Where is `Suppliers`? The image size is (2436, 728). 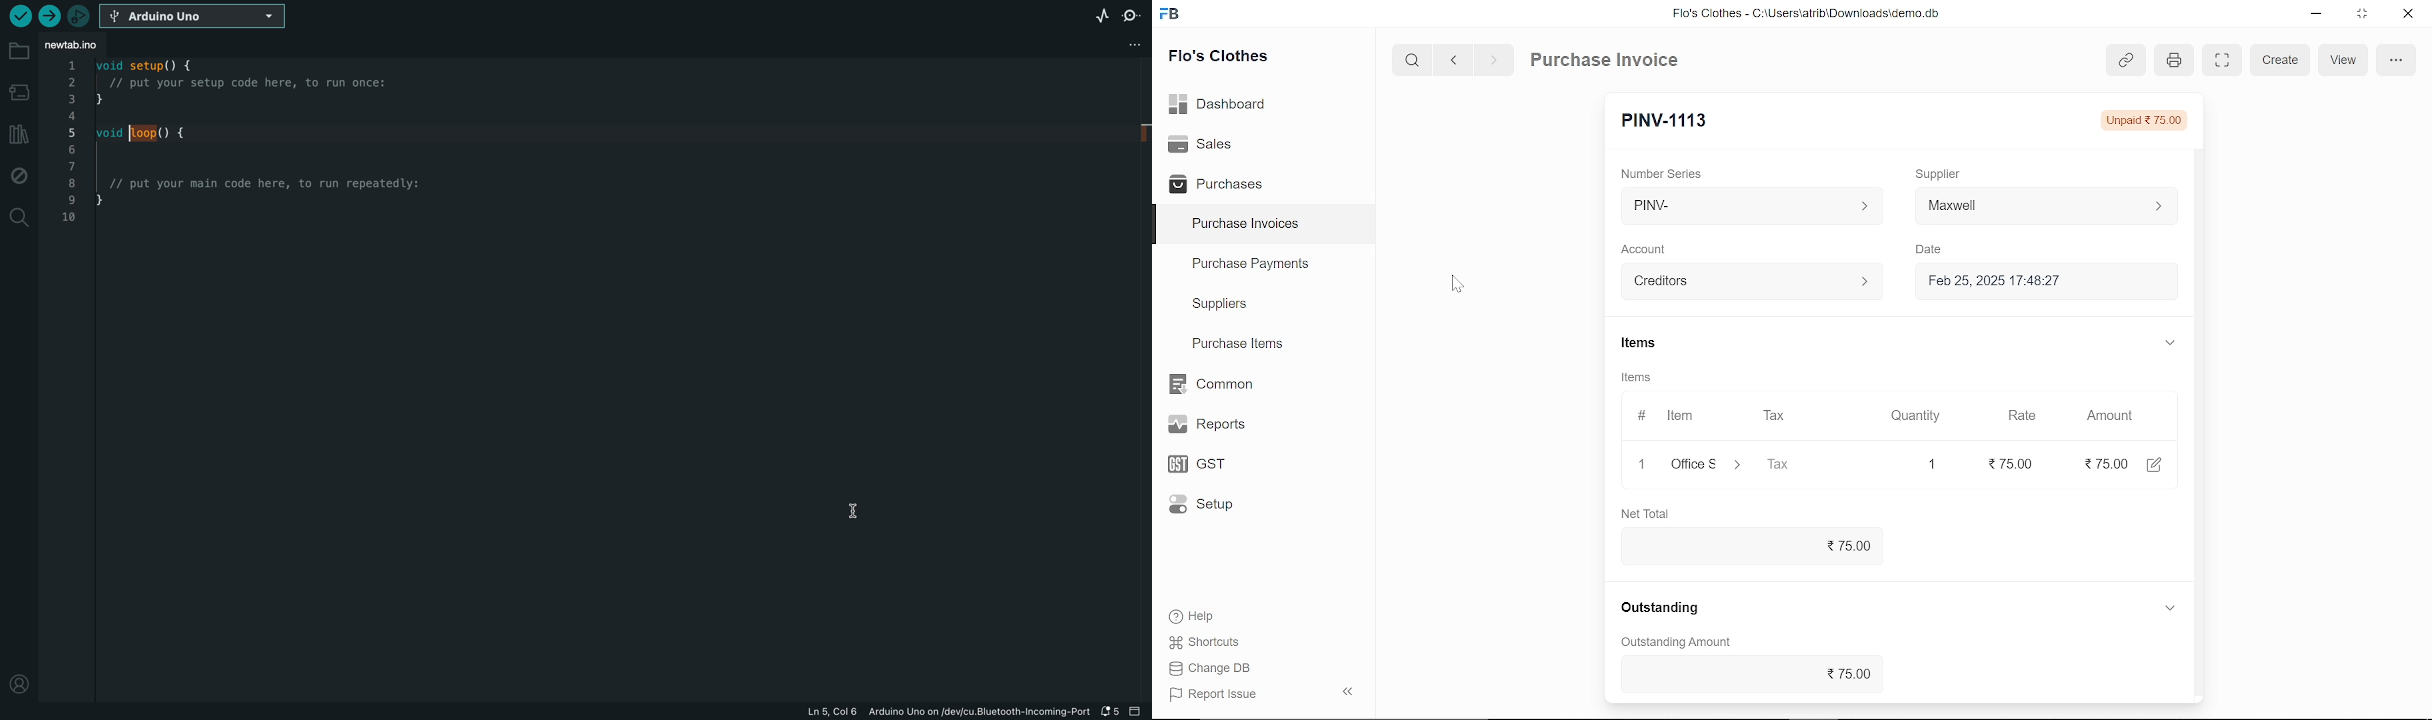
Suppliers is located at coordinates (1220, 304).